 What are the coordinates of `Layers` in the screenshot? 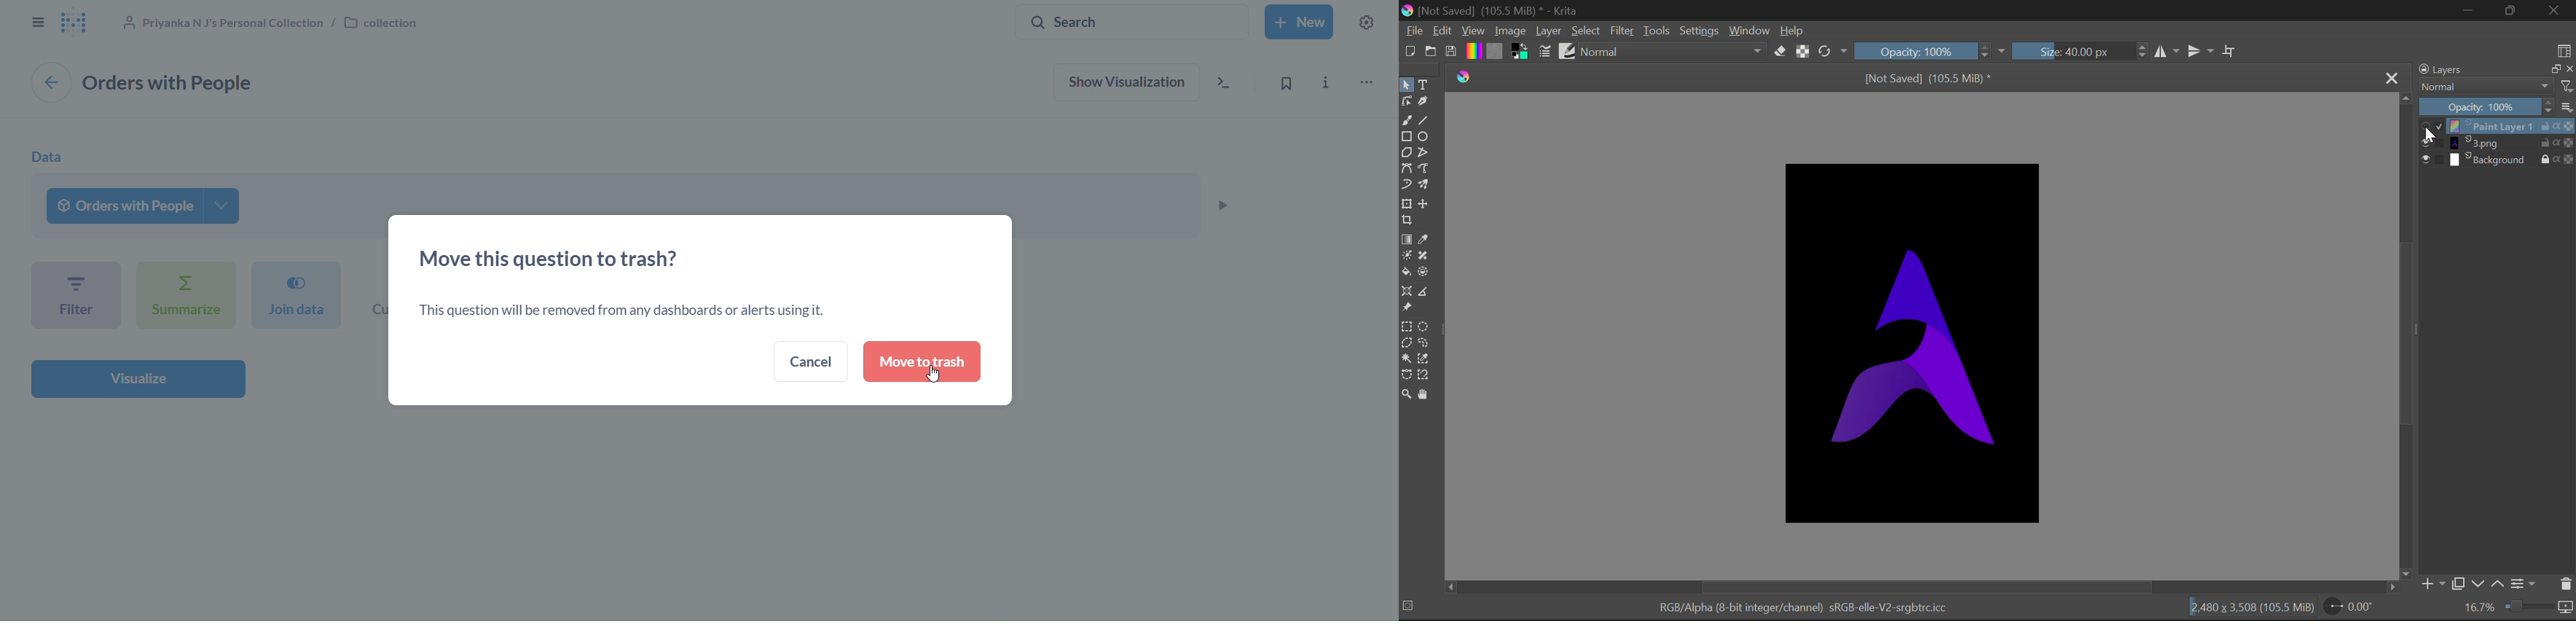 It's located at (2472, 69).